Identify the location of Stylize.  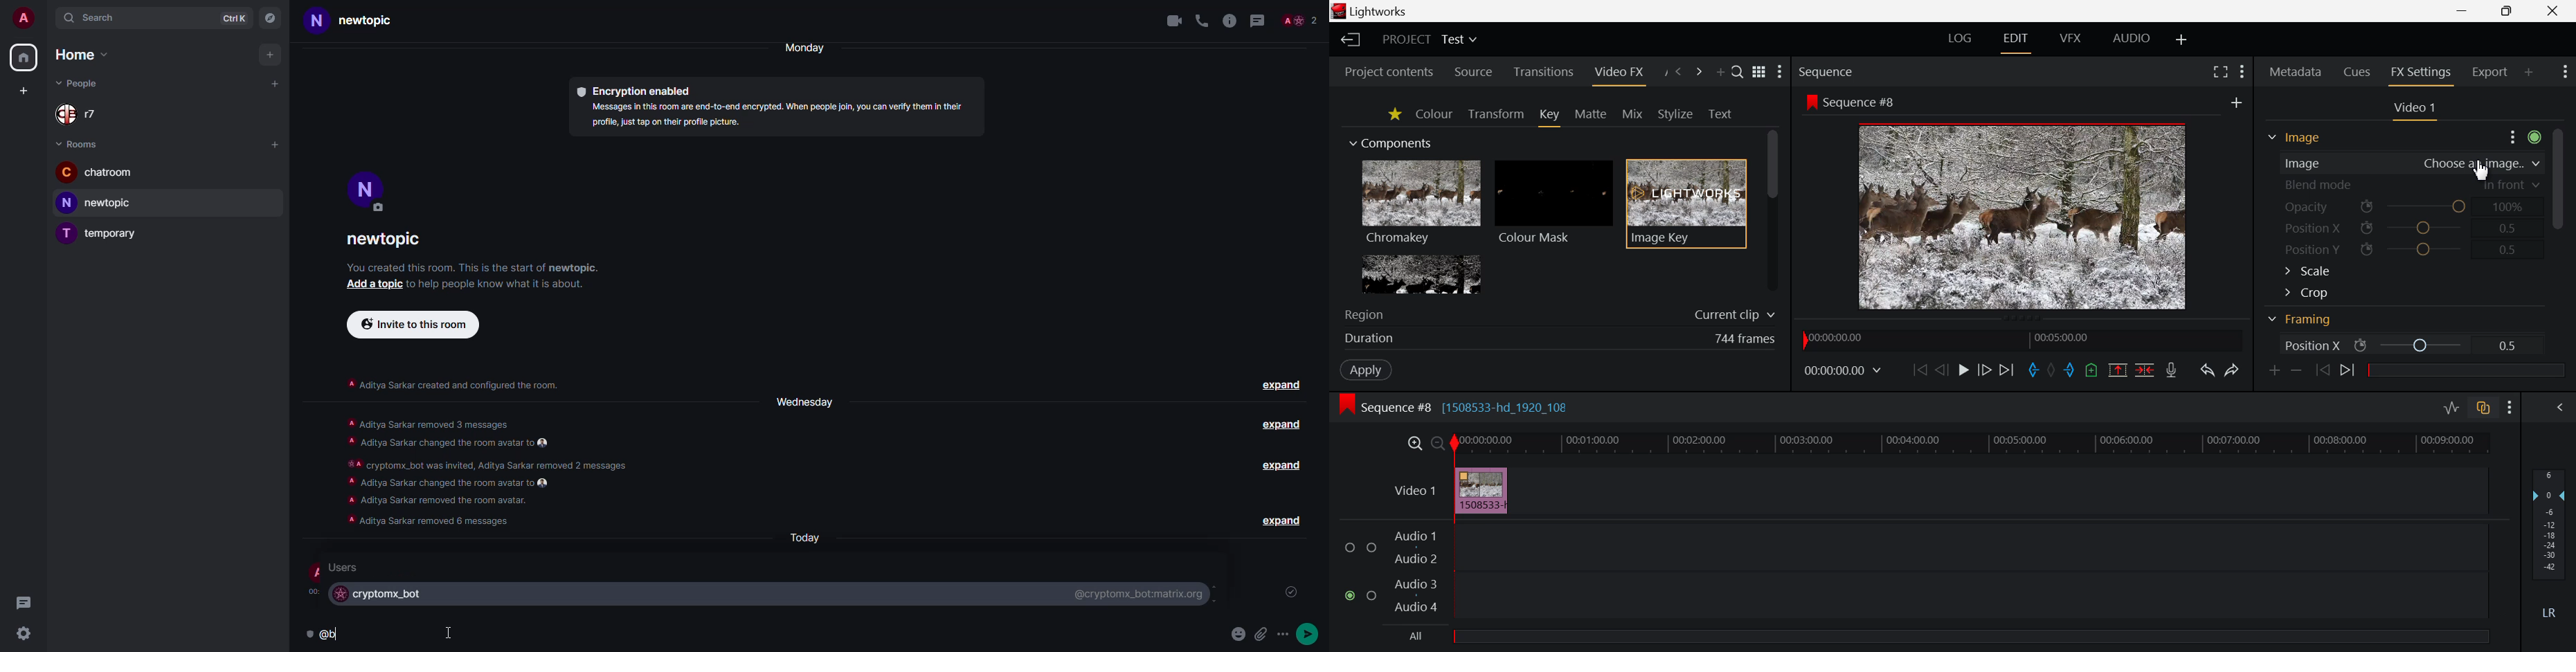
(1675, 113).